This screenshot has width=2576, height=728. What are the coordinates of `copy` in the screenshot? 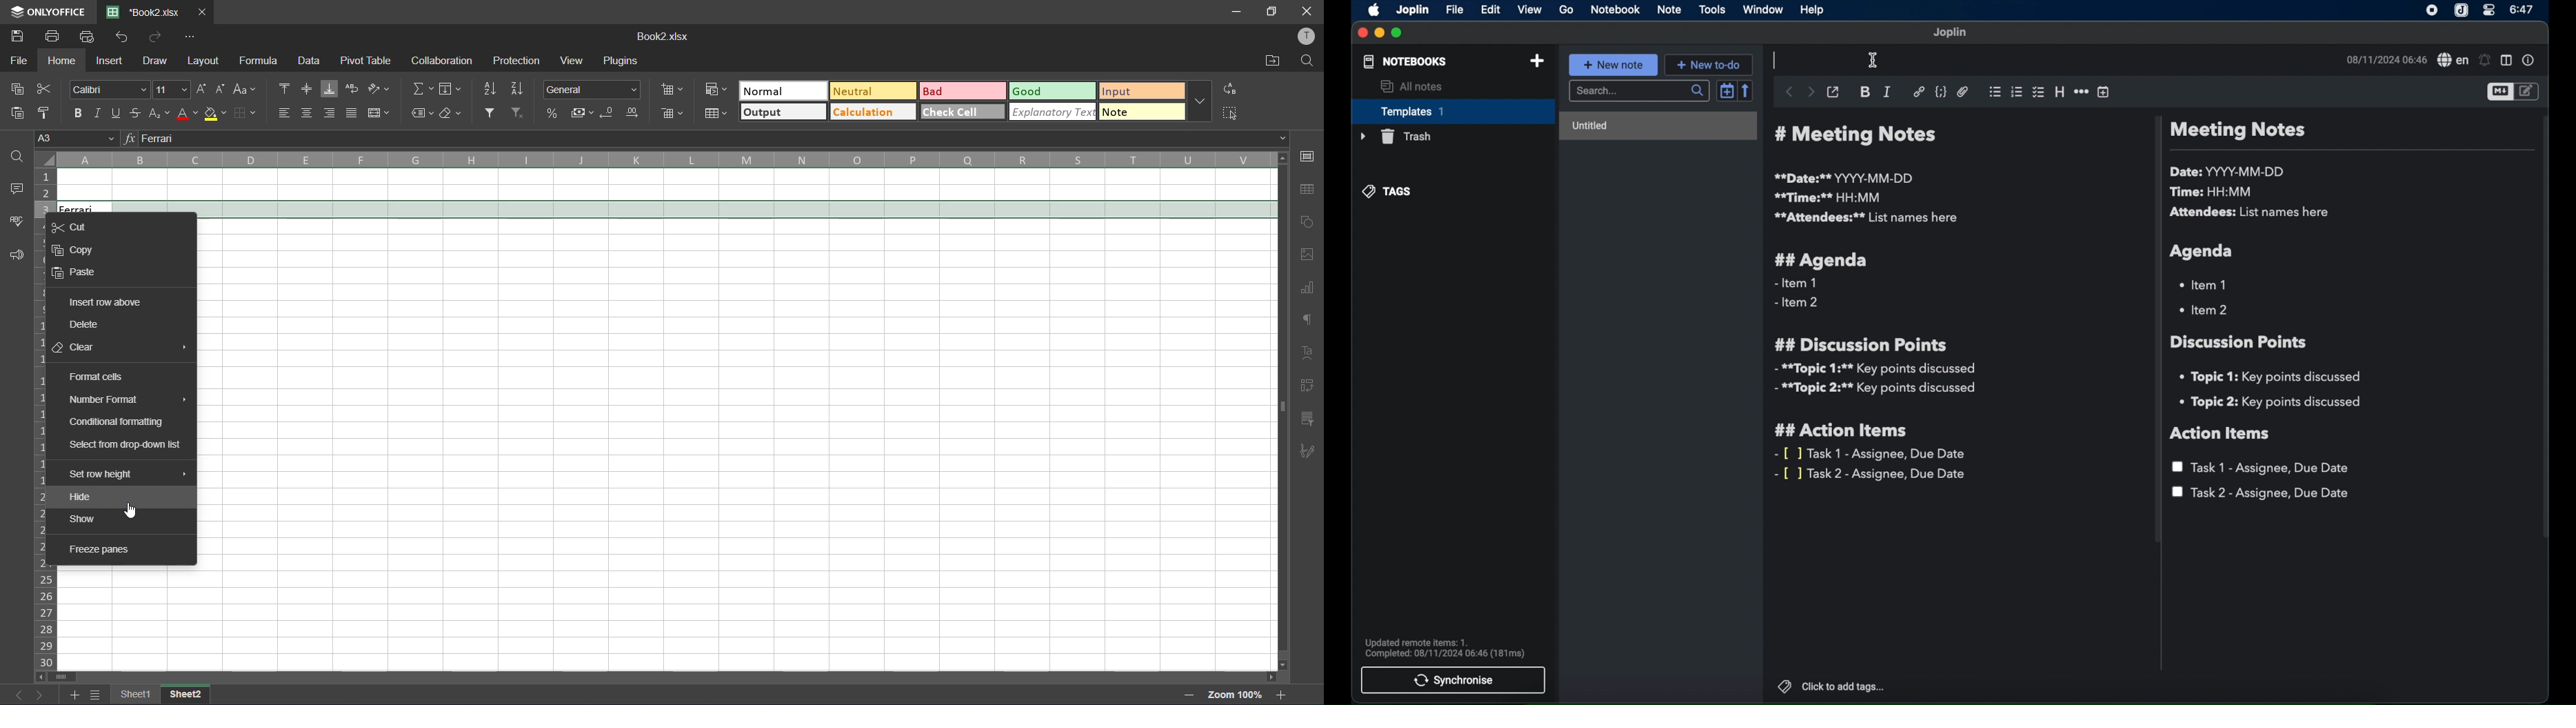 It's located at (14, 90).